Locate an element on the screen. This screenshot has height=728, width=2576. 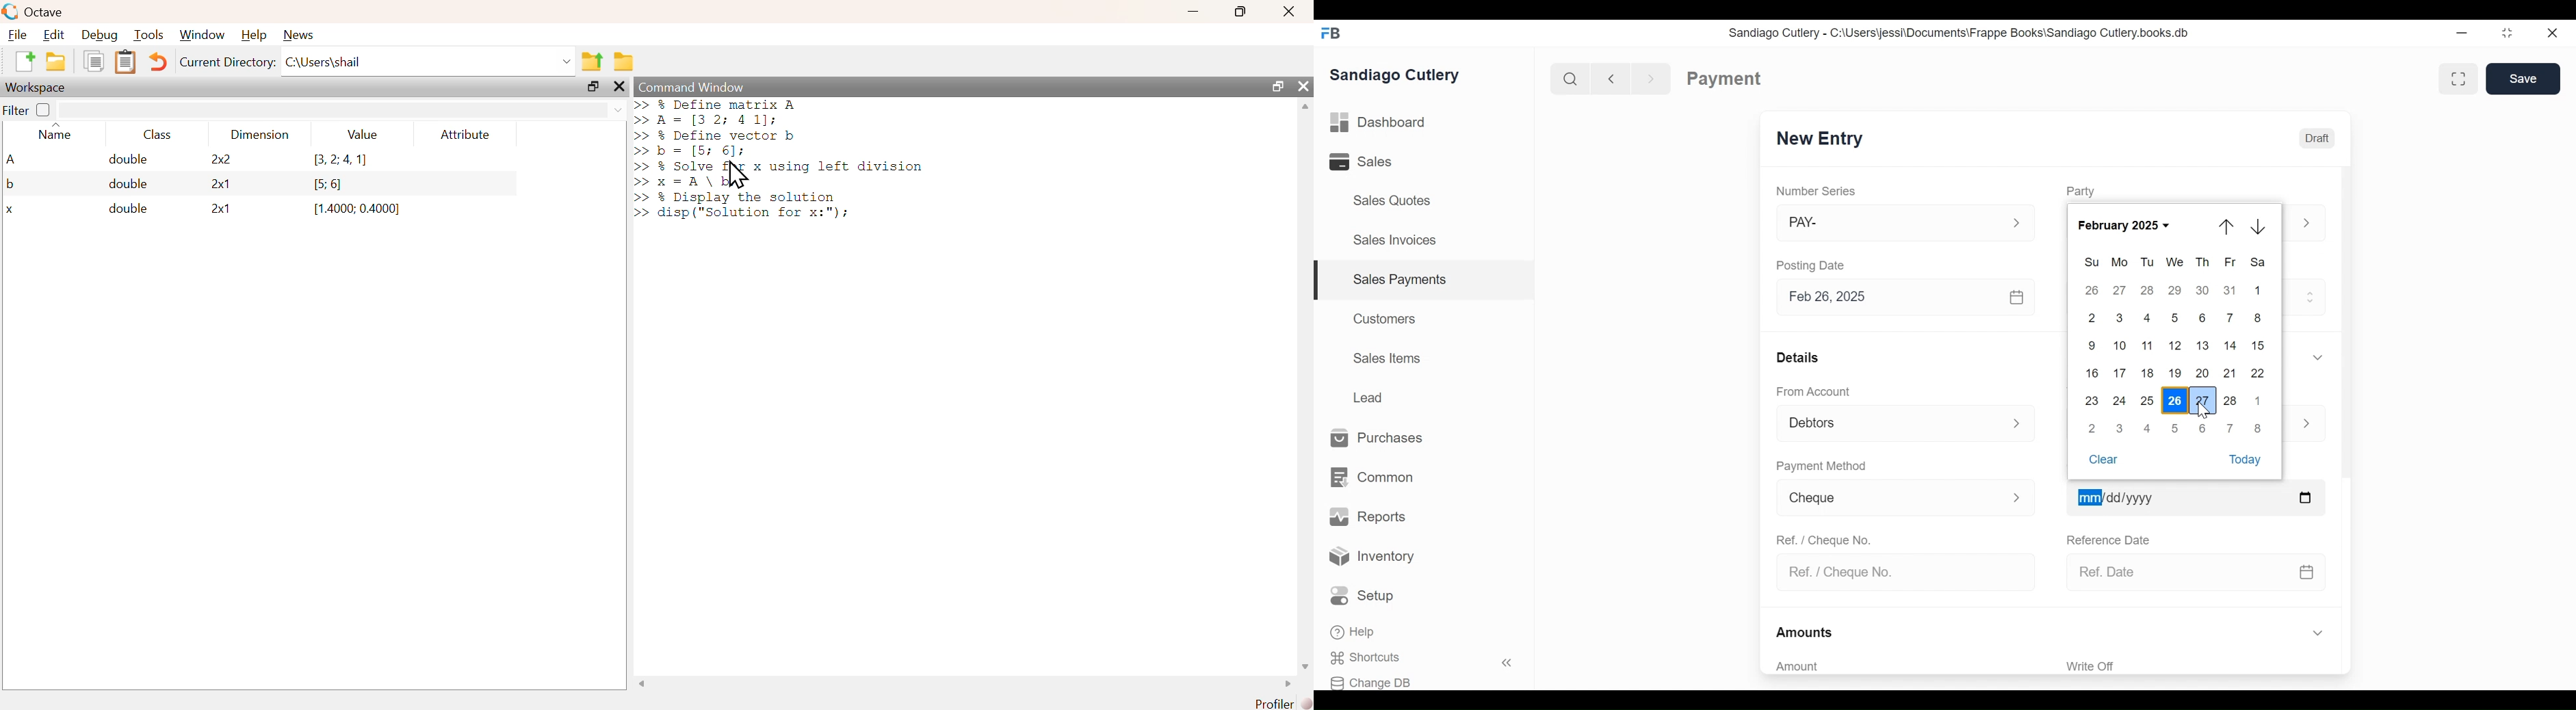
Search is located at coordinates (1567, 78).